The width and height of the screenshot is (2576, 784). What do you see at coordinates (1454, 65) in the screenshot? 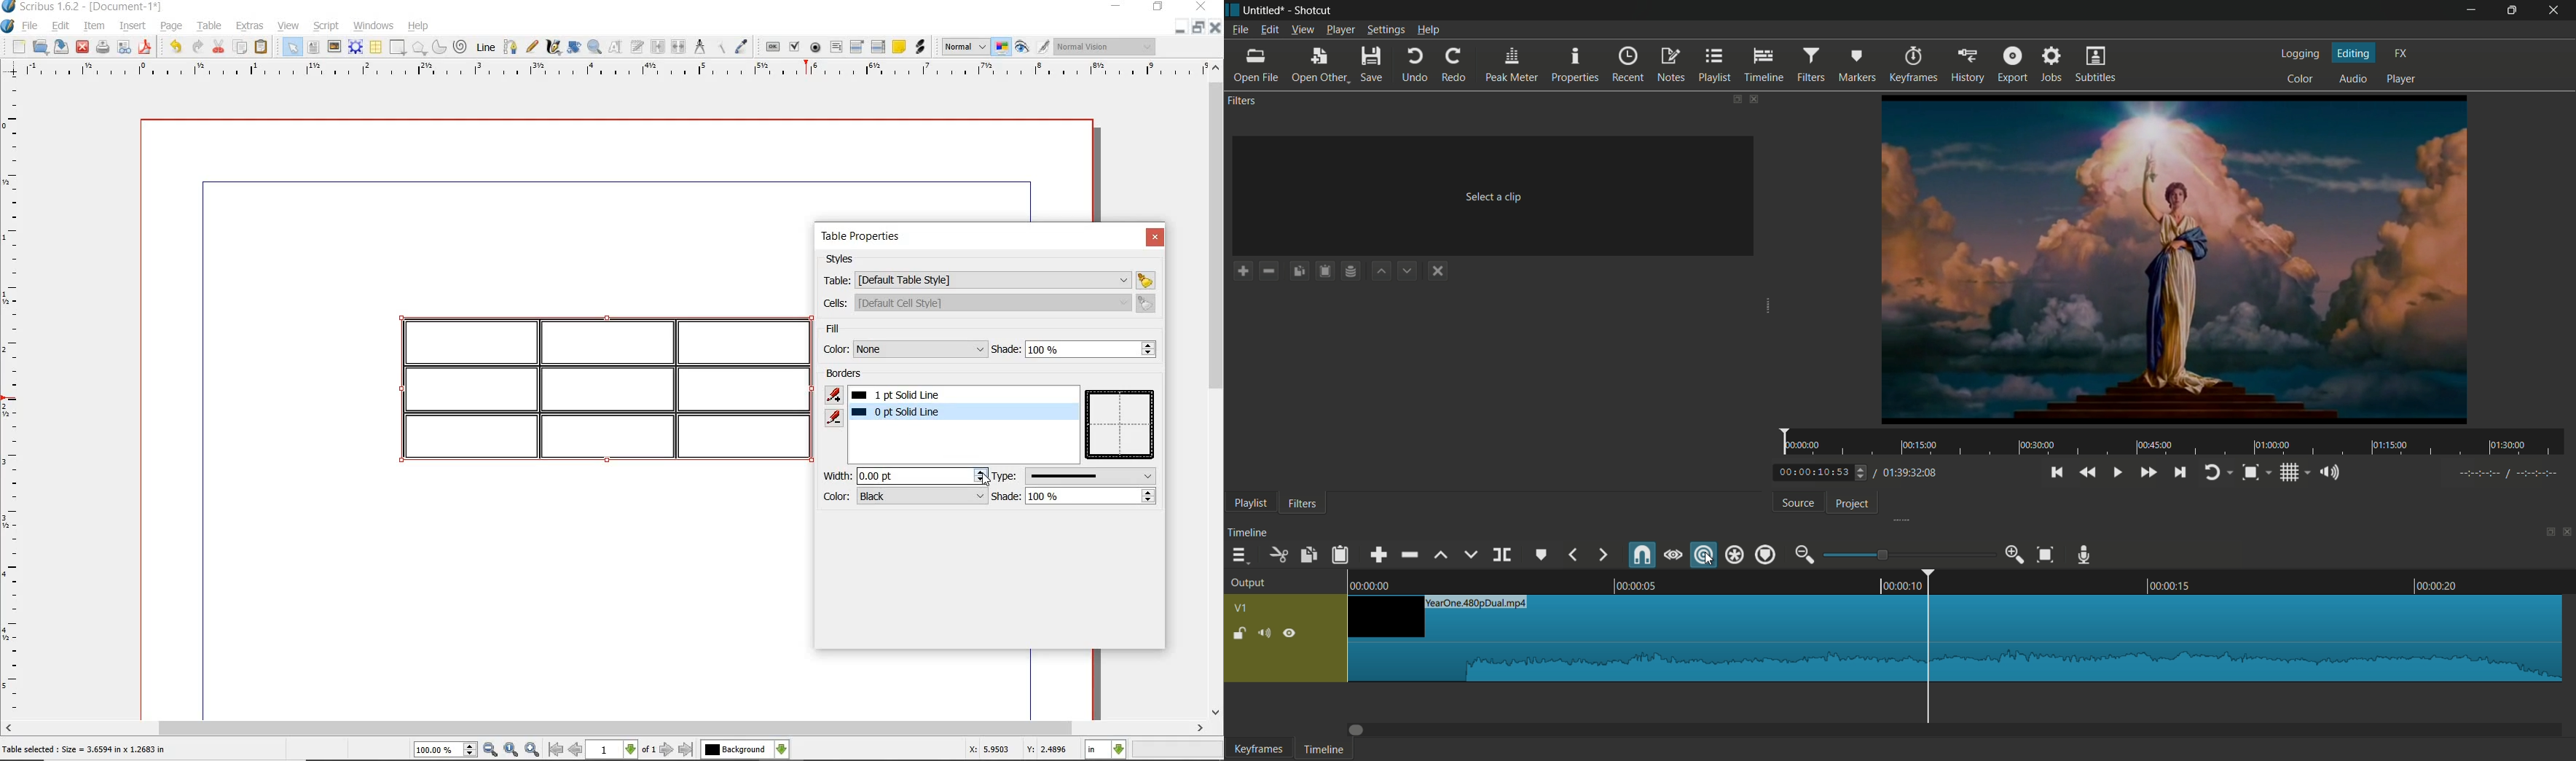
I see `redo` at bounding box center [1454, 65].